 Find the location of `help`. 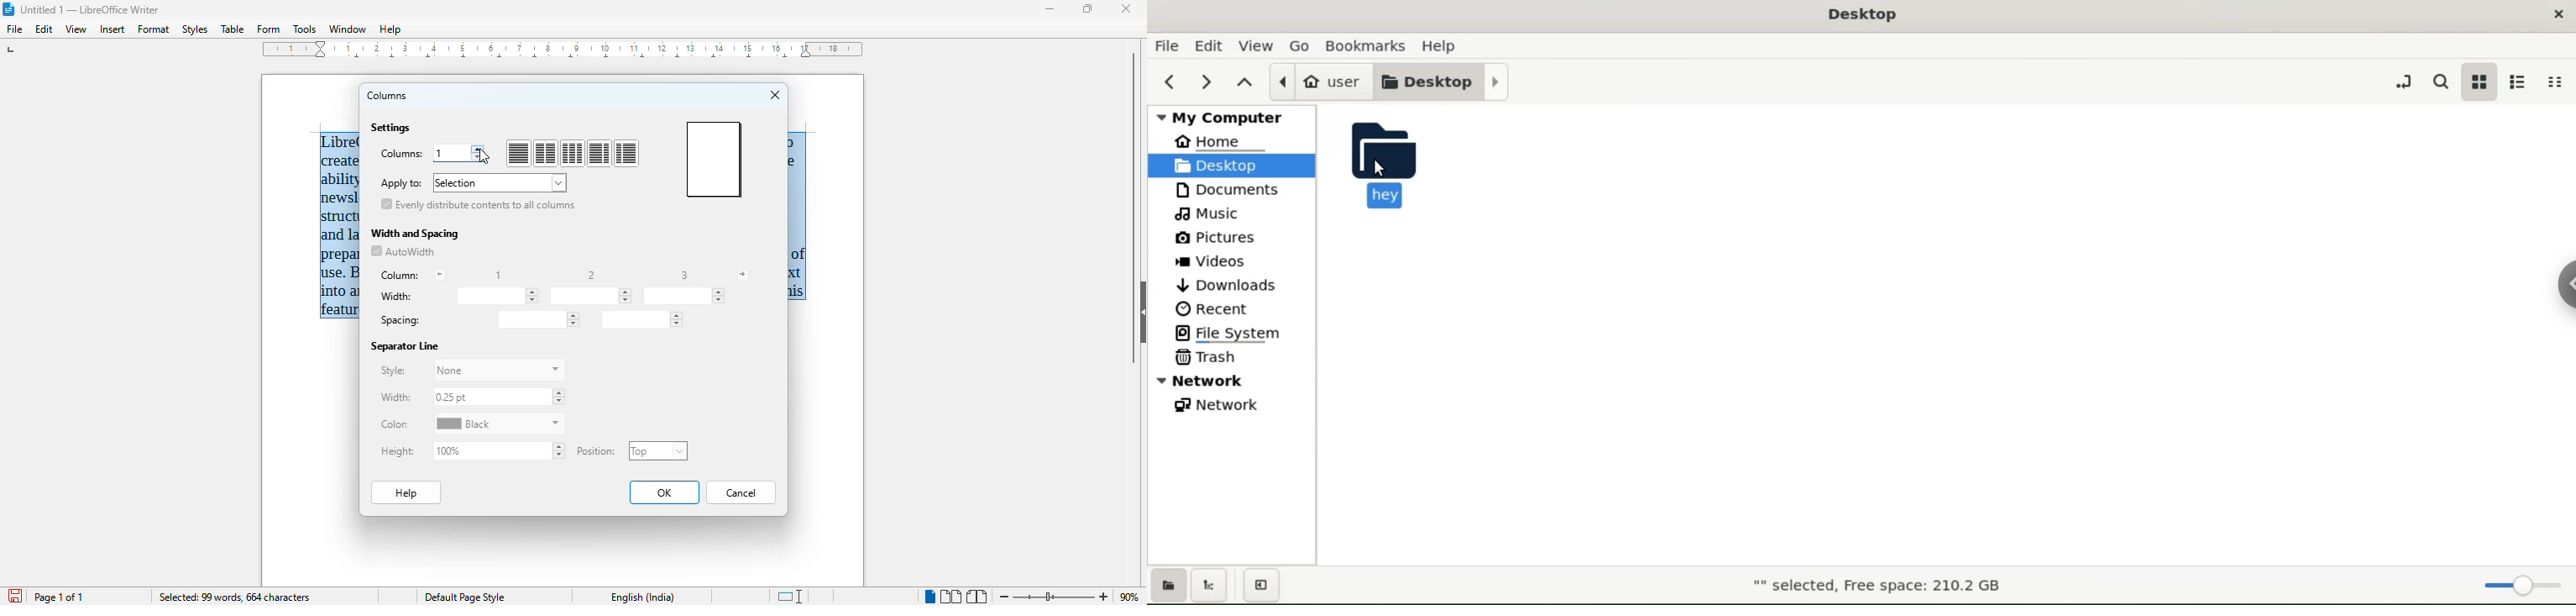

help is located at coordinates (390, 29).